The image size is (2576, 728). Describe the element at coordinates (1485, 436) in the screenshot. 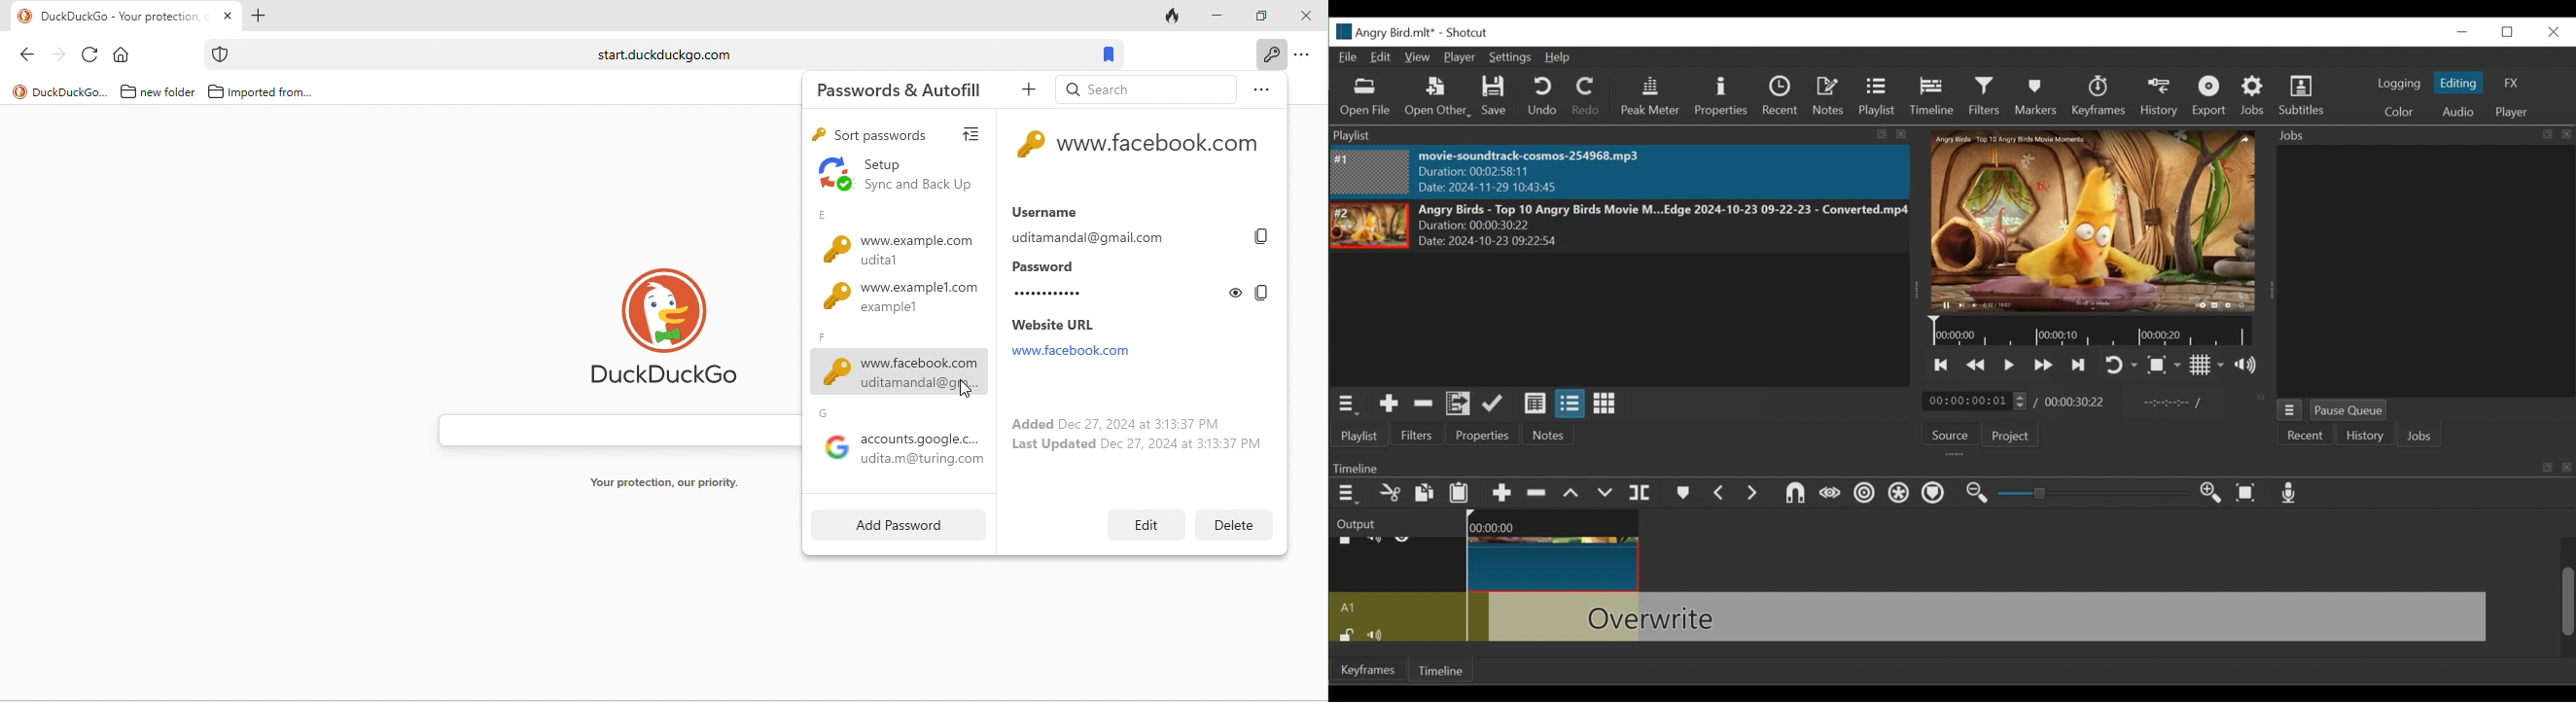

I see `Properties` at that location.